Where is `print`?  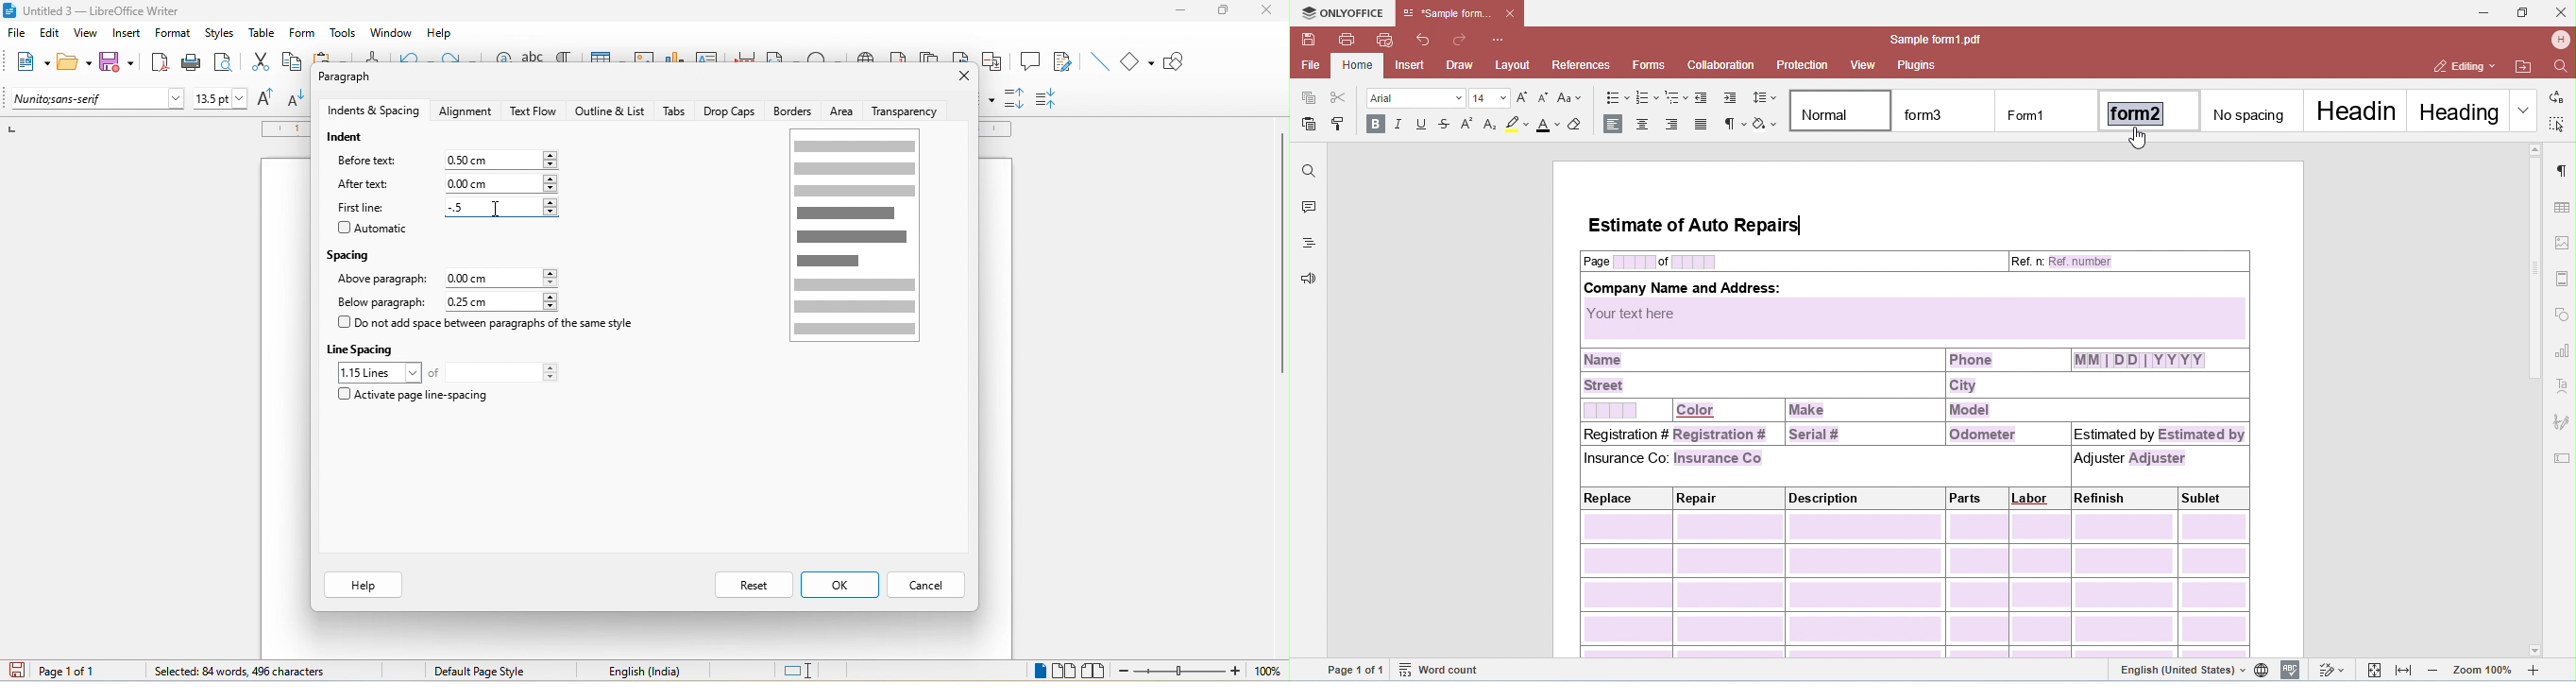 print is located at coordinates (192, 63).